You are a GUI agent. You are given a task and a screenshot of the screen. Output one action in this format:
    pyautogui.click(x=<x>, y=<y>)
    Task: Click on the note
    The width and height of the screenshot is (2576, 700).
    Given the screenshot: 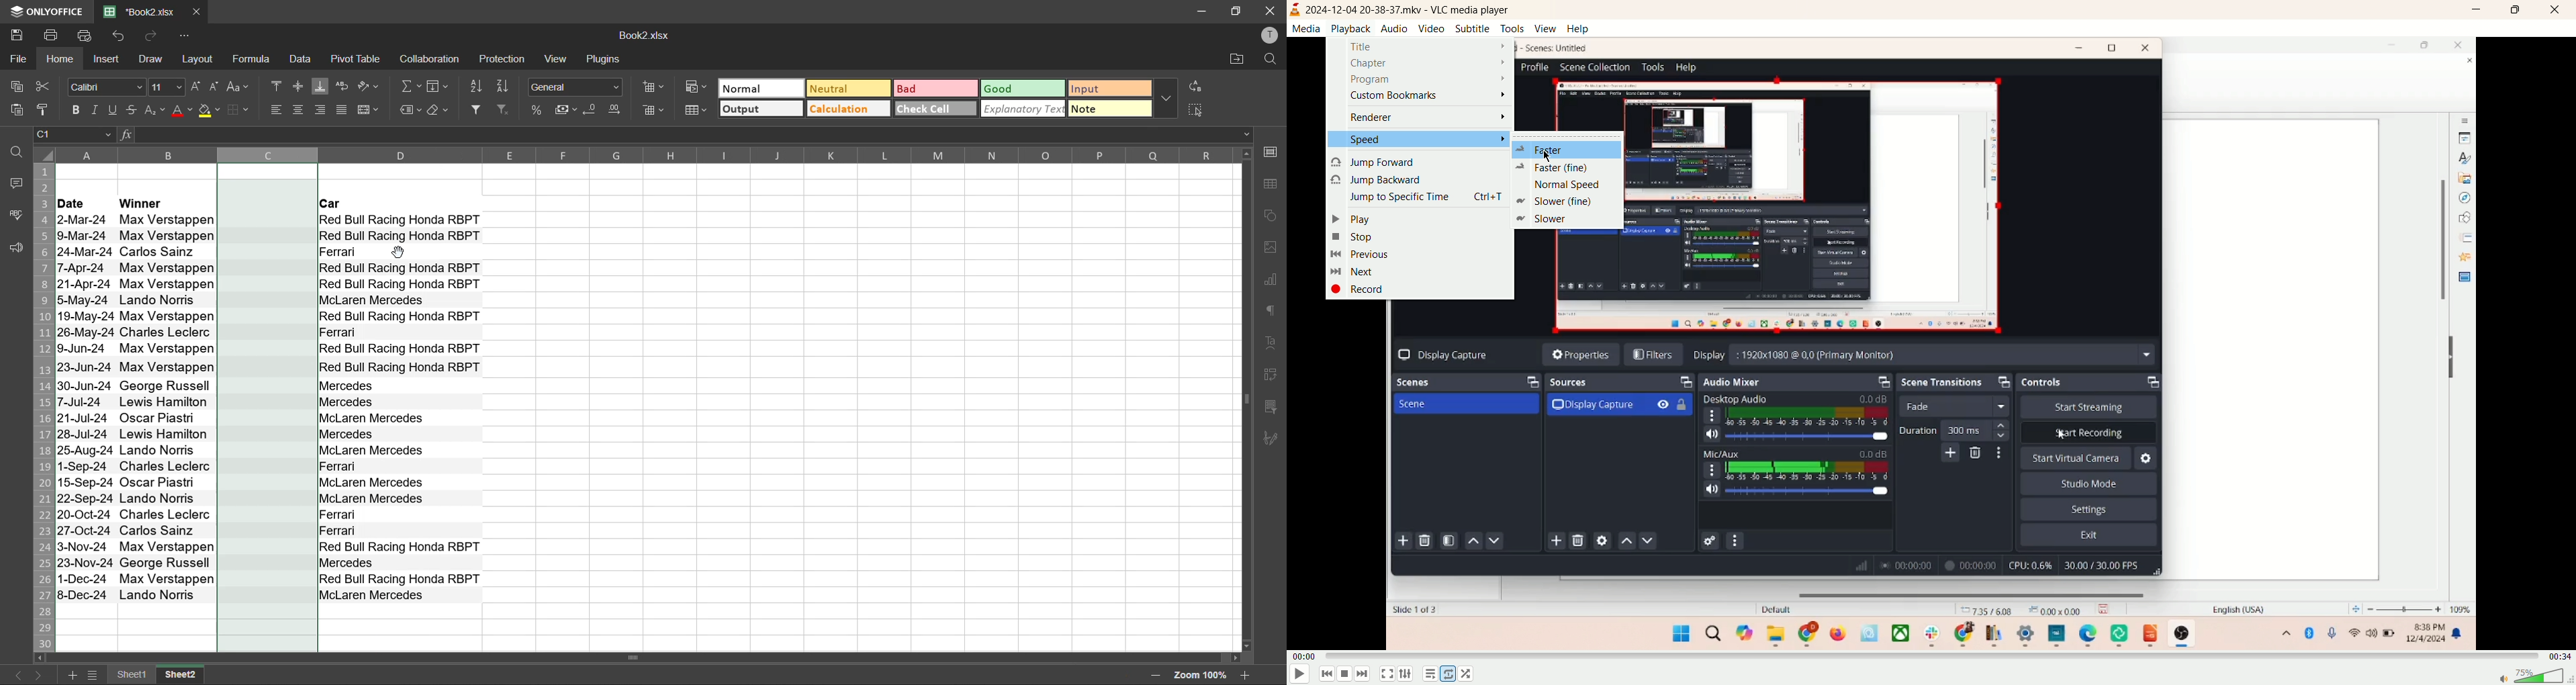 What is the action you would take?
    pyautogui.click(x=1108, y=111)
    